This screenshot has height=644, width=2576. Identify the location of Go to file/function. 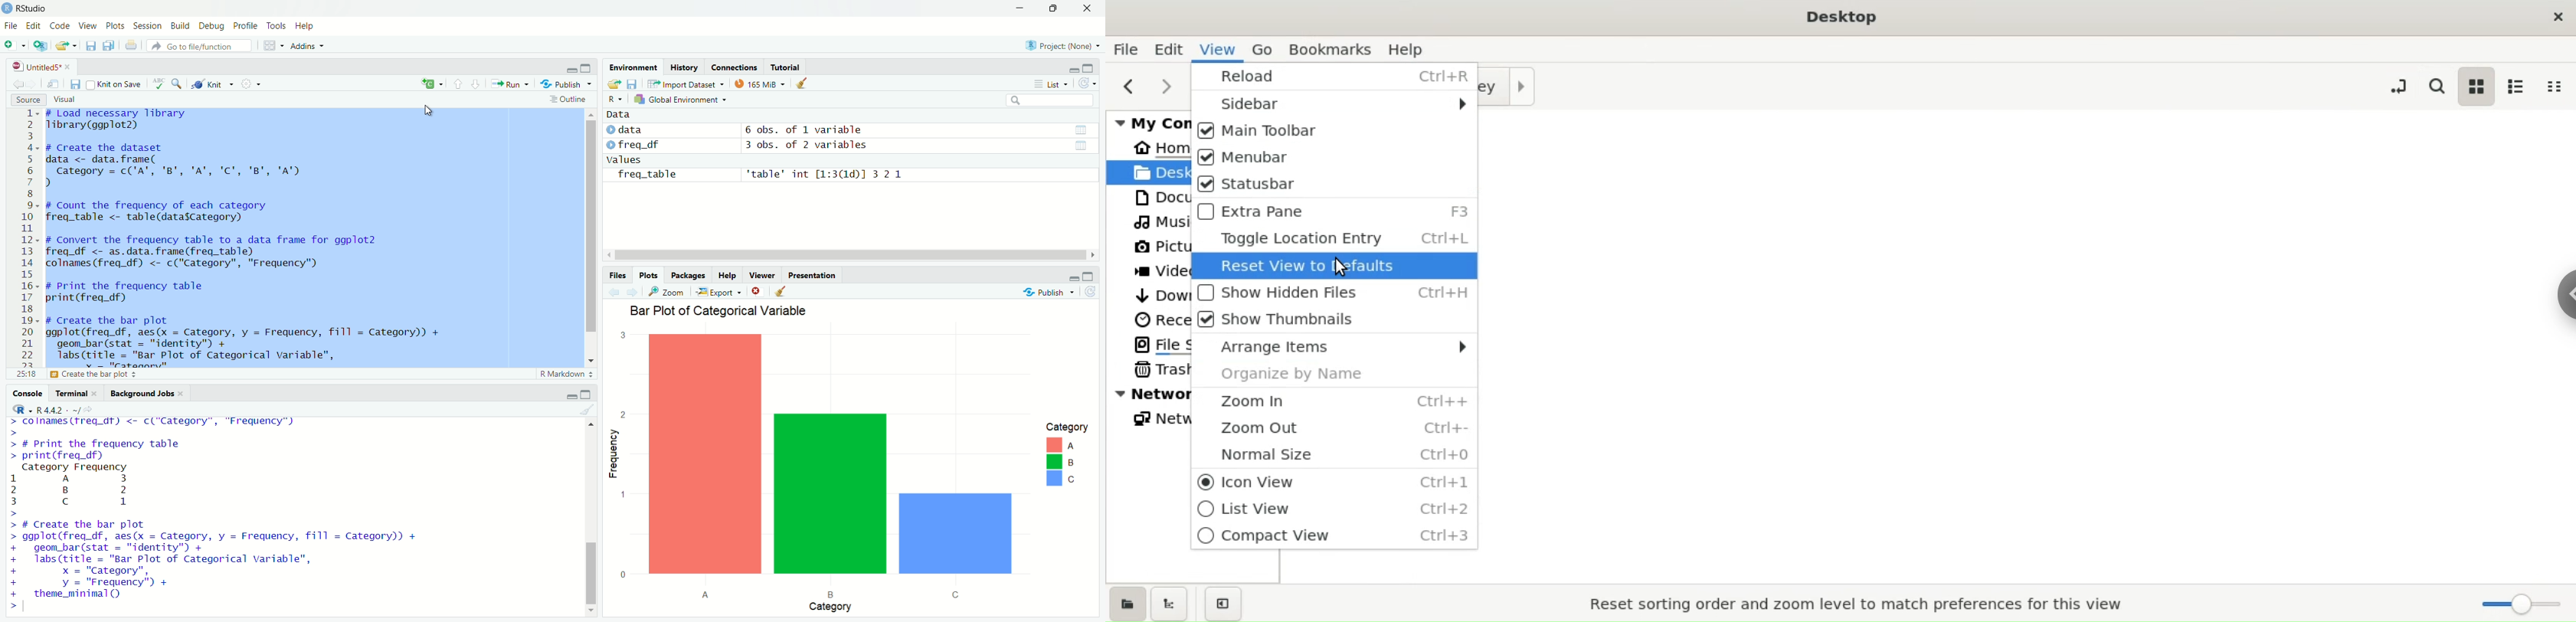
(202, 45).